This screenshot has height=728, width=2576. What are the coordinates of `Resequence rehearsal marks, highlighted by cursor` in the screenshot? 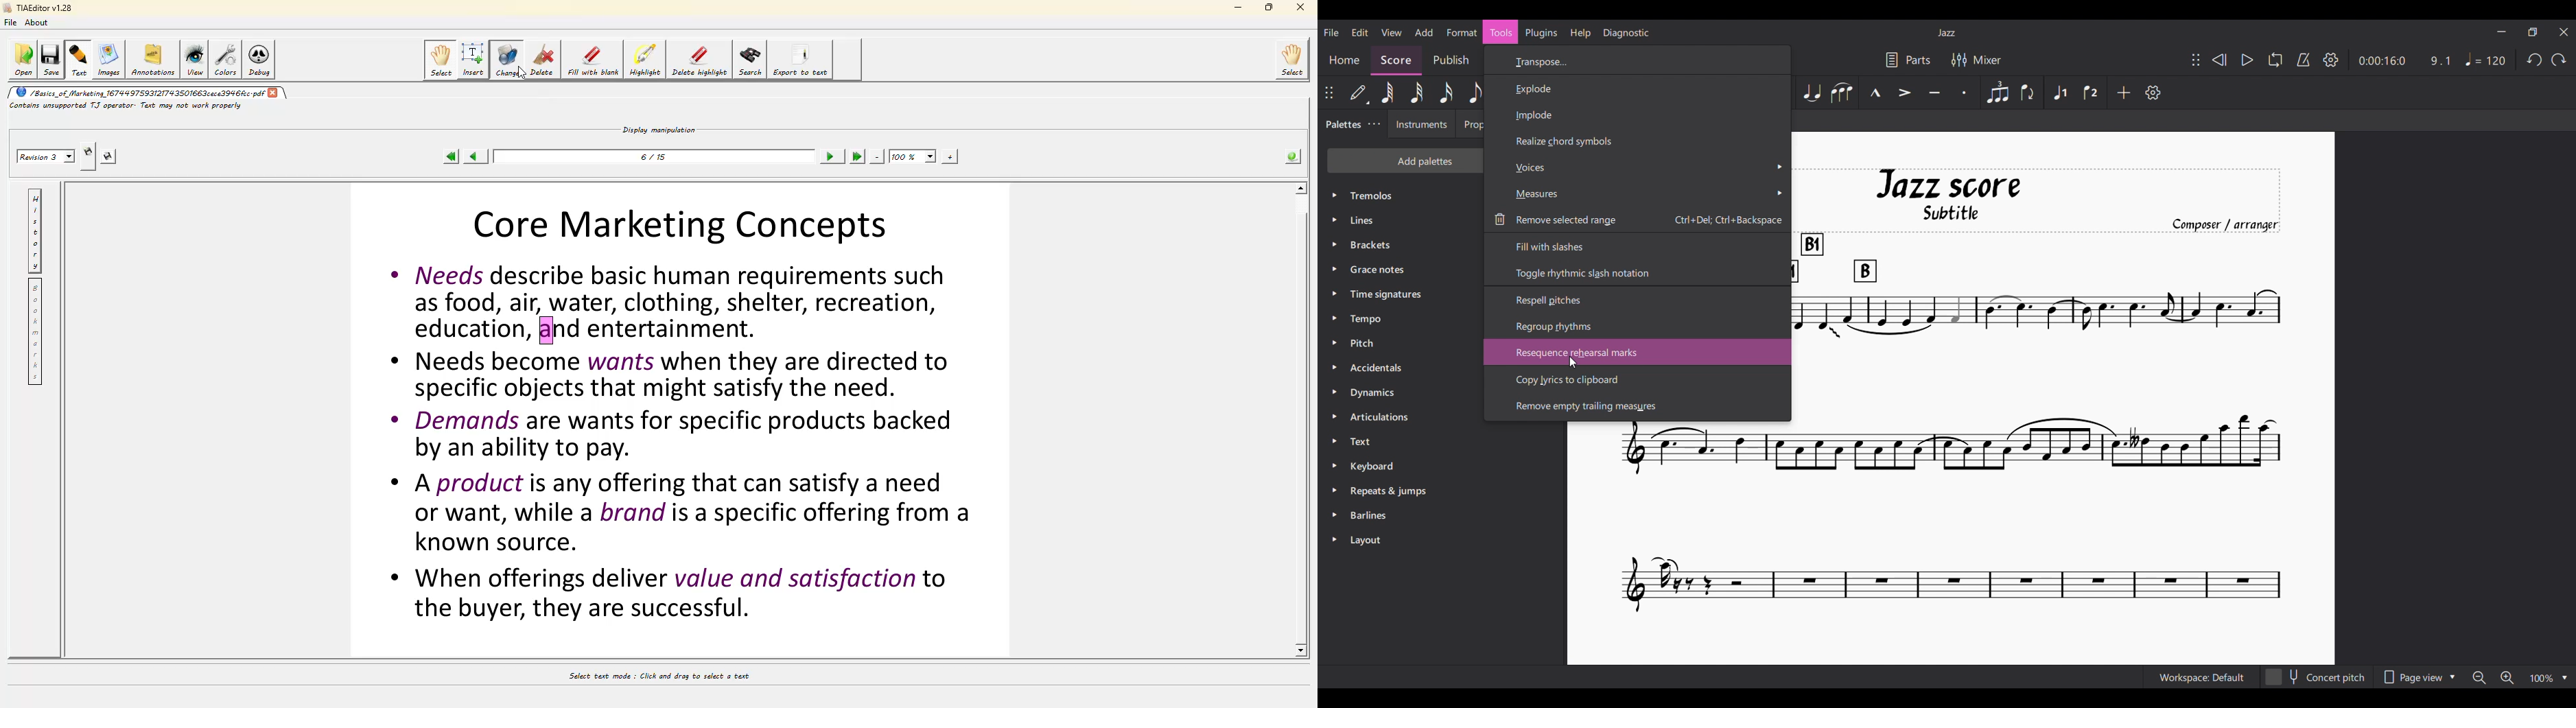 It's located at (1637, 352).